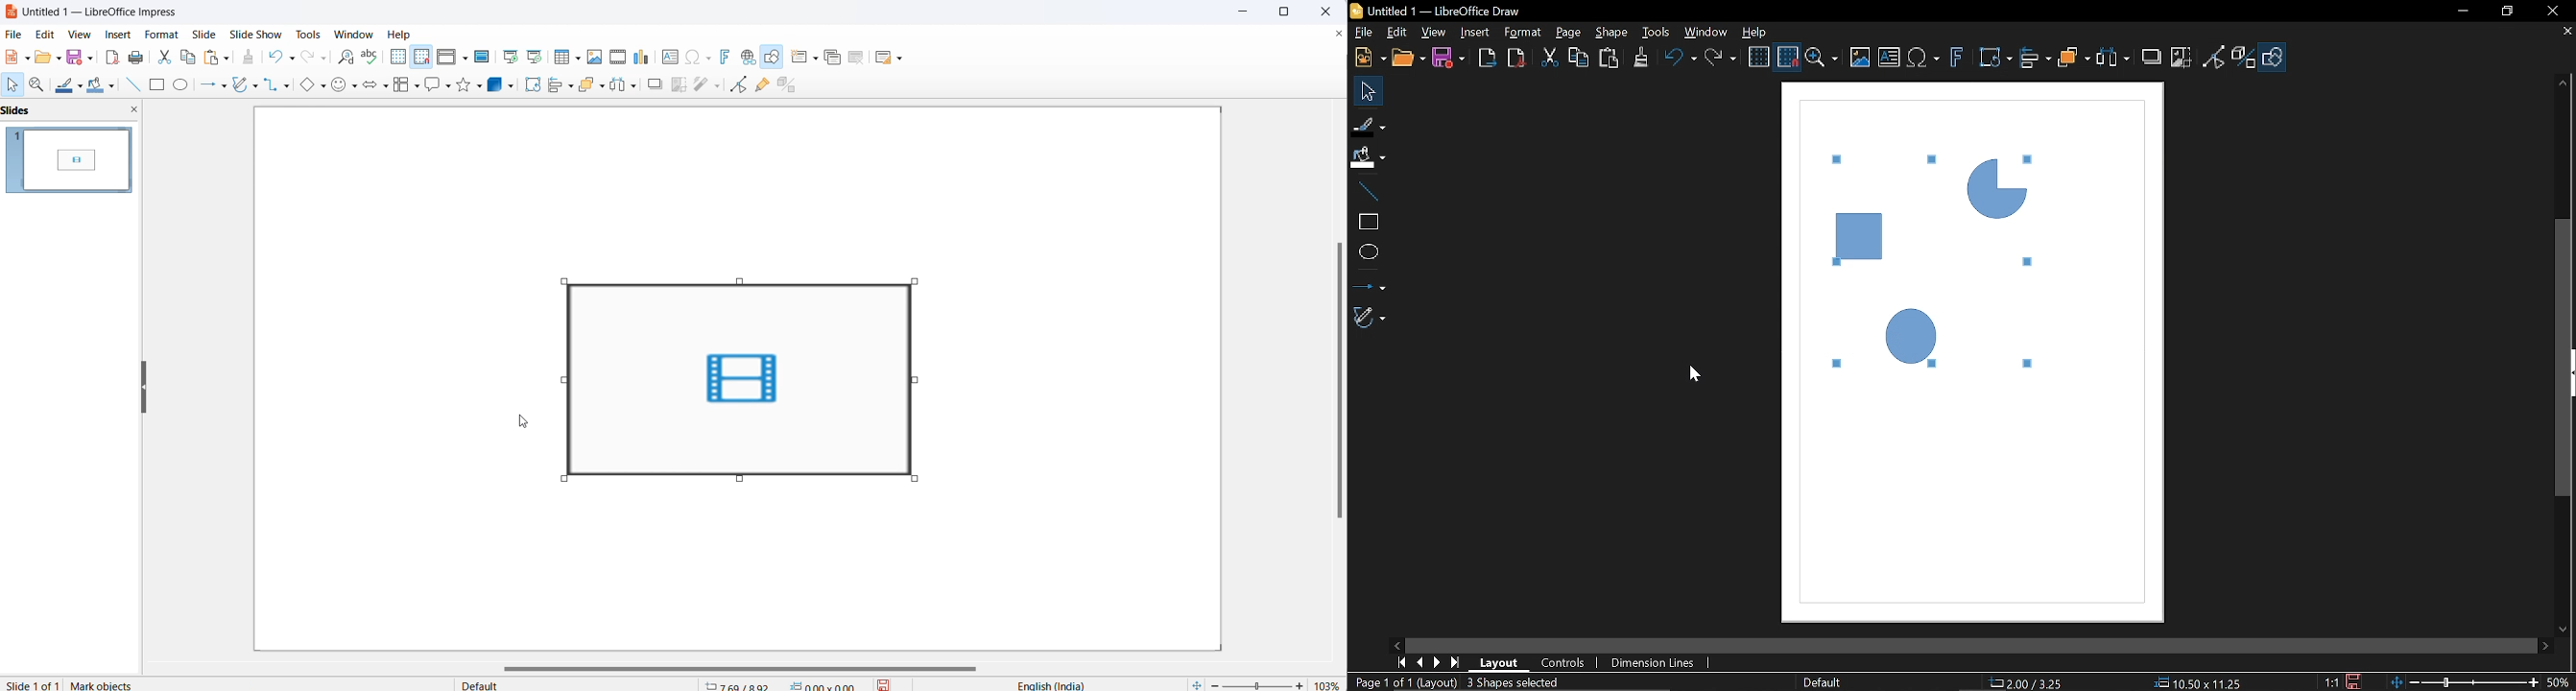 This screenshot has height=700, width=2576. What do you see at coordinates (597, 59) in the screenshot?
I see `insert images` at bounding box center [597, 59].